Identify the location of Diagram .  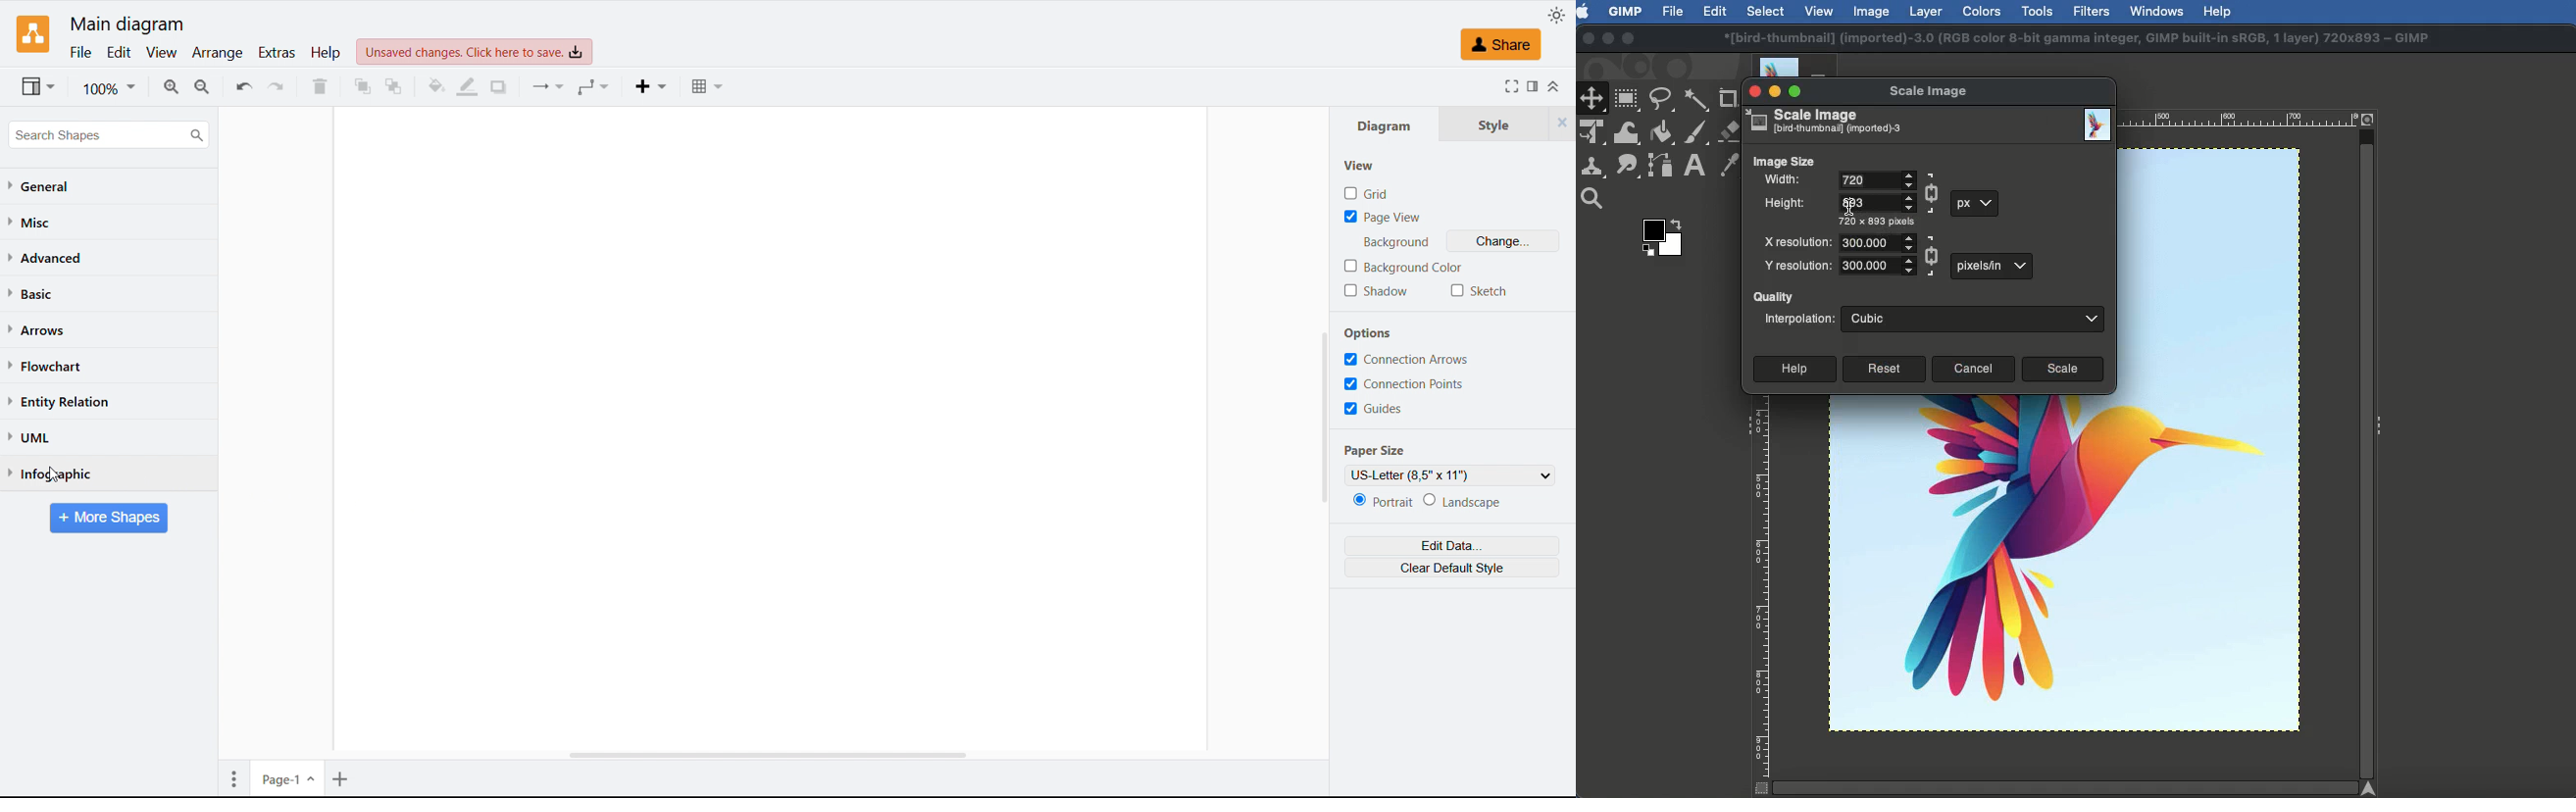
(1388, 126).